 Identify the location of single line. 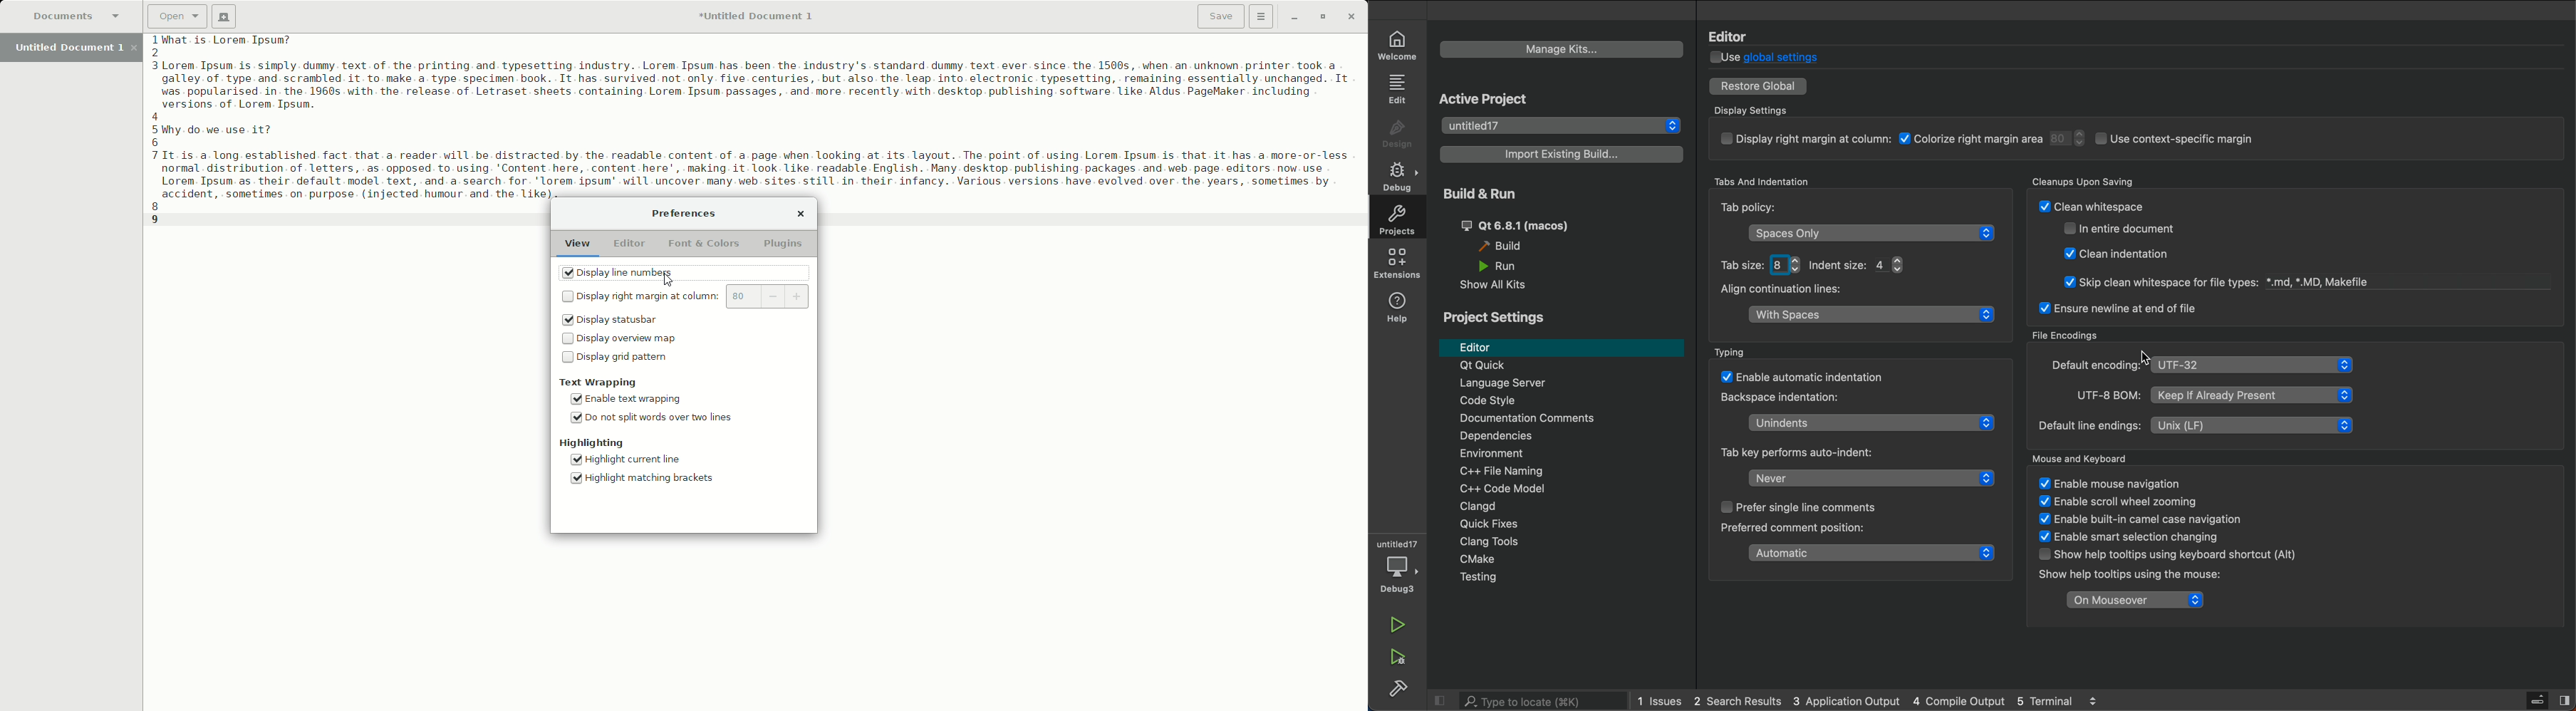
(1813, 508).